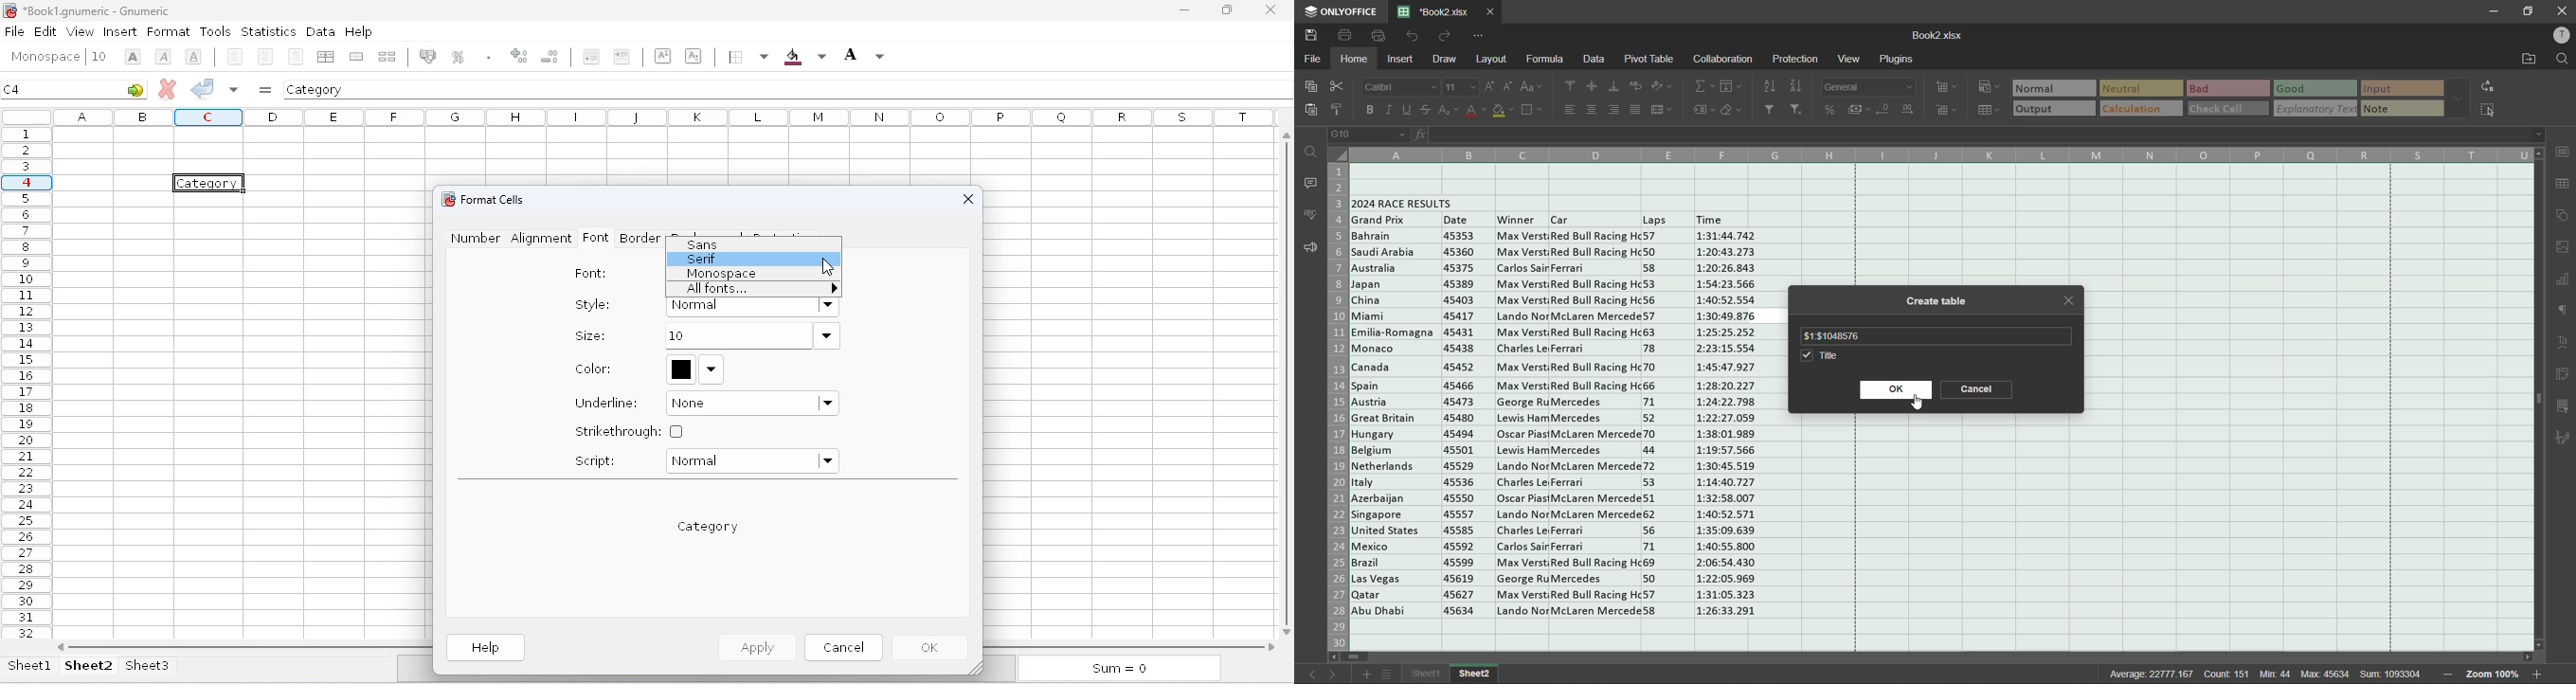 The image size is (2576, 700). I want to click on justified, so click(1635, 108).